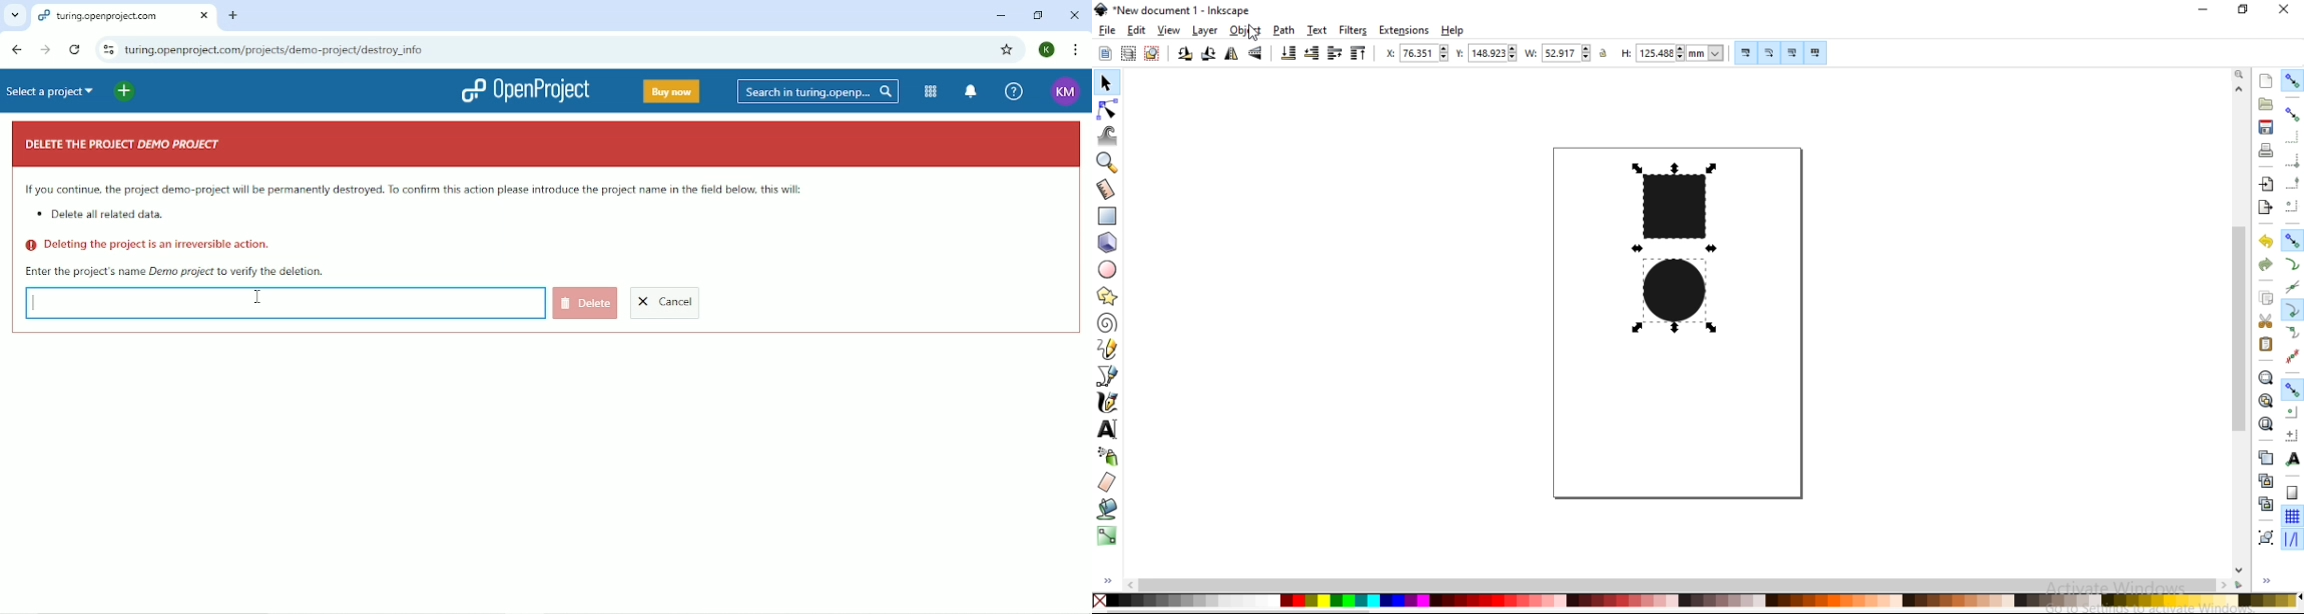  Describe the element at coordinates (1104, 54) in the screenshot. I see `select all objects and nodes` at that location.